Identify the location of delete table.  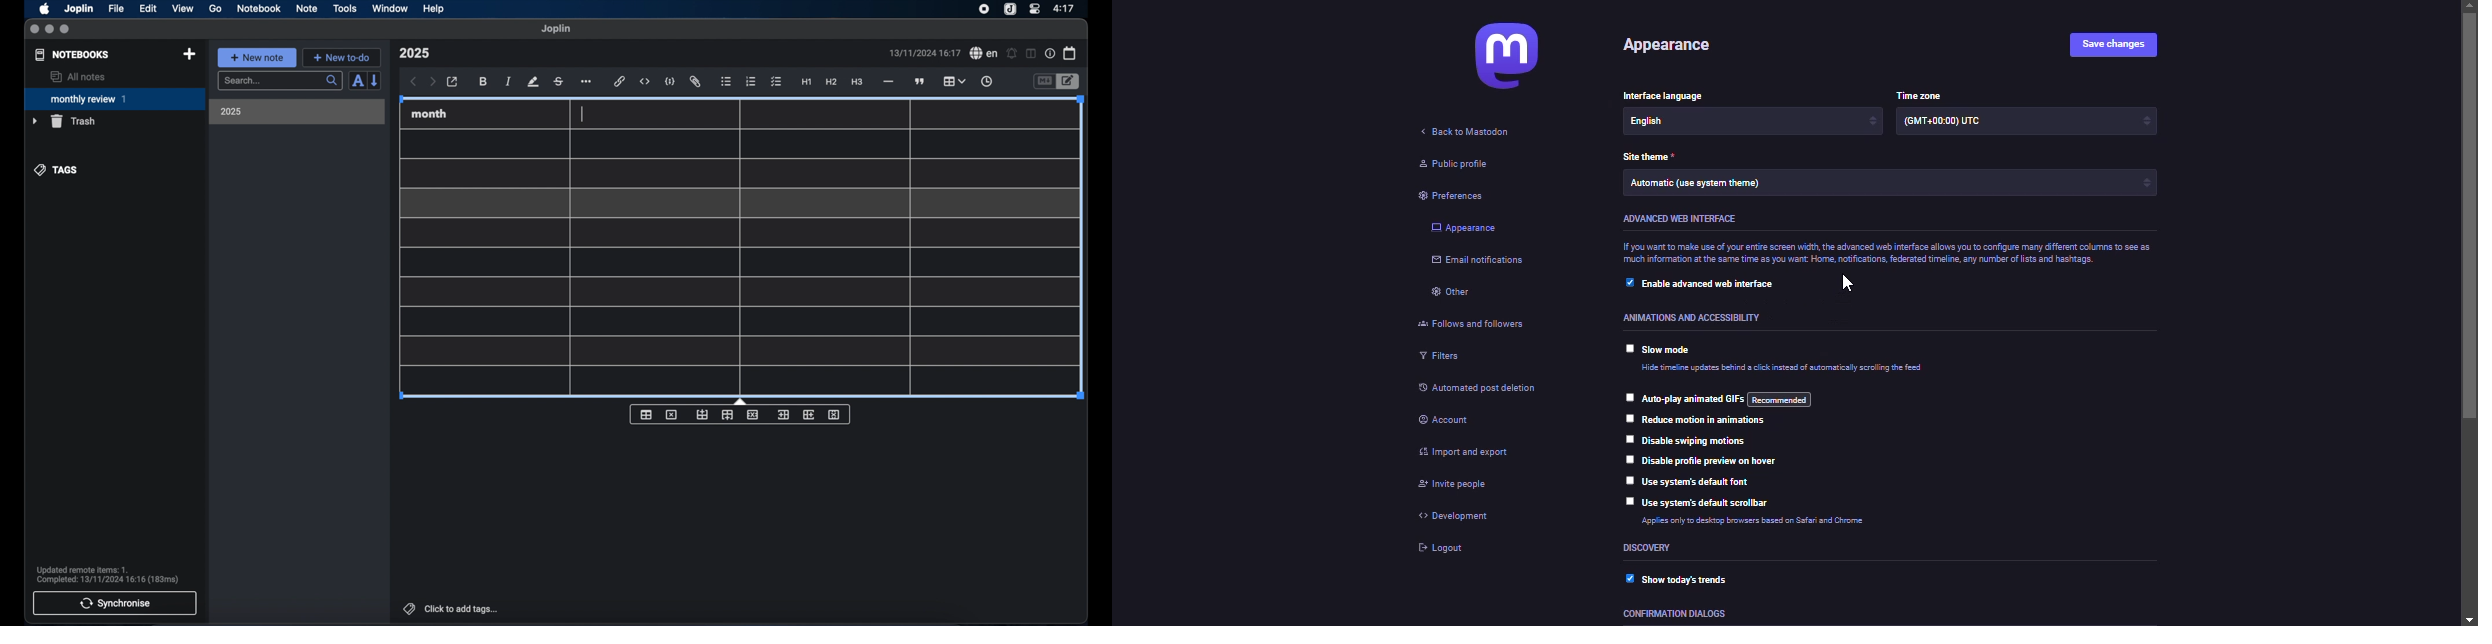
(672, 415).